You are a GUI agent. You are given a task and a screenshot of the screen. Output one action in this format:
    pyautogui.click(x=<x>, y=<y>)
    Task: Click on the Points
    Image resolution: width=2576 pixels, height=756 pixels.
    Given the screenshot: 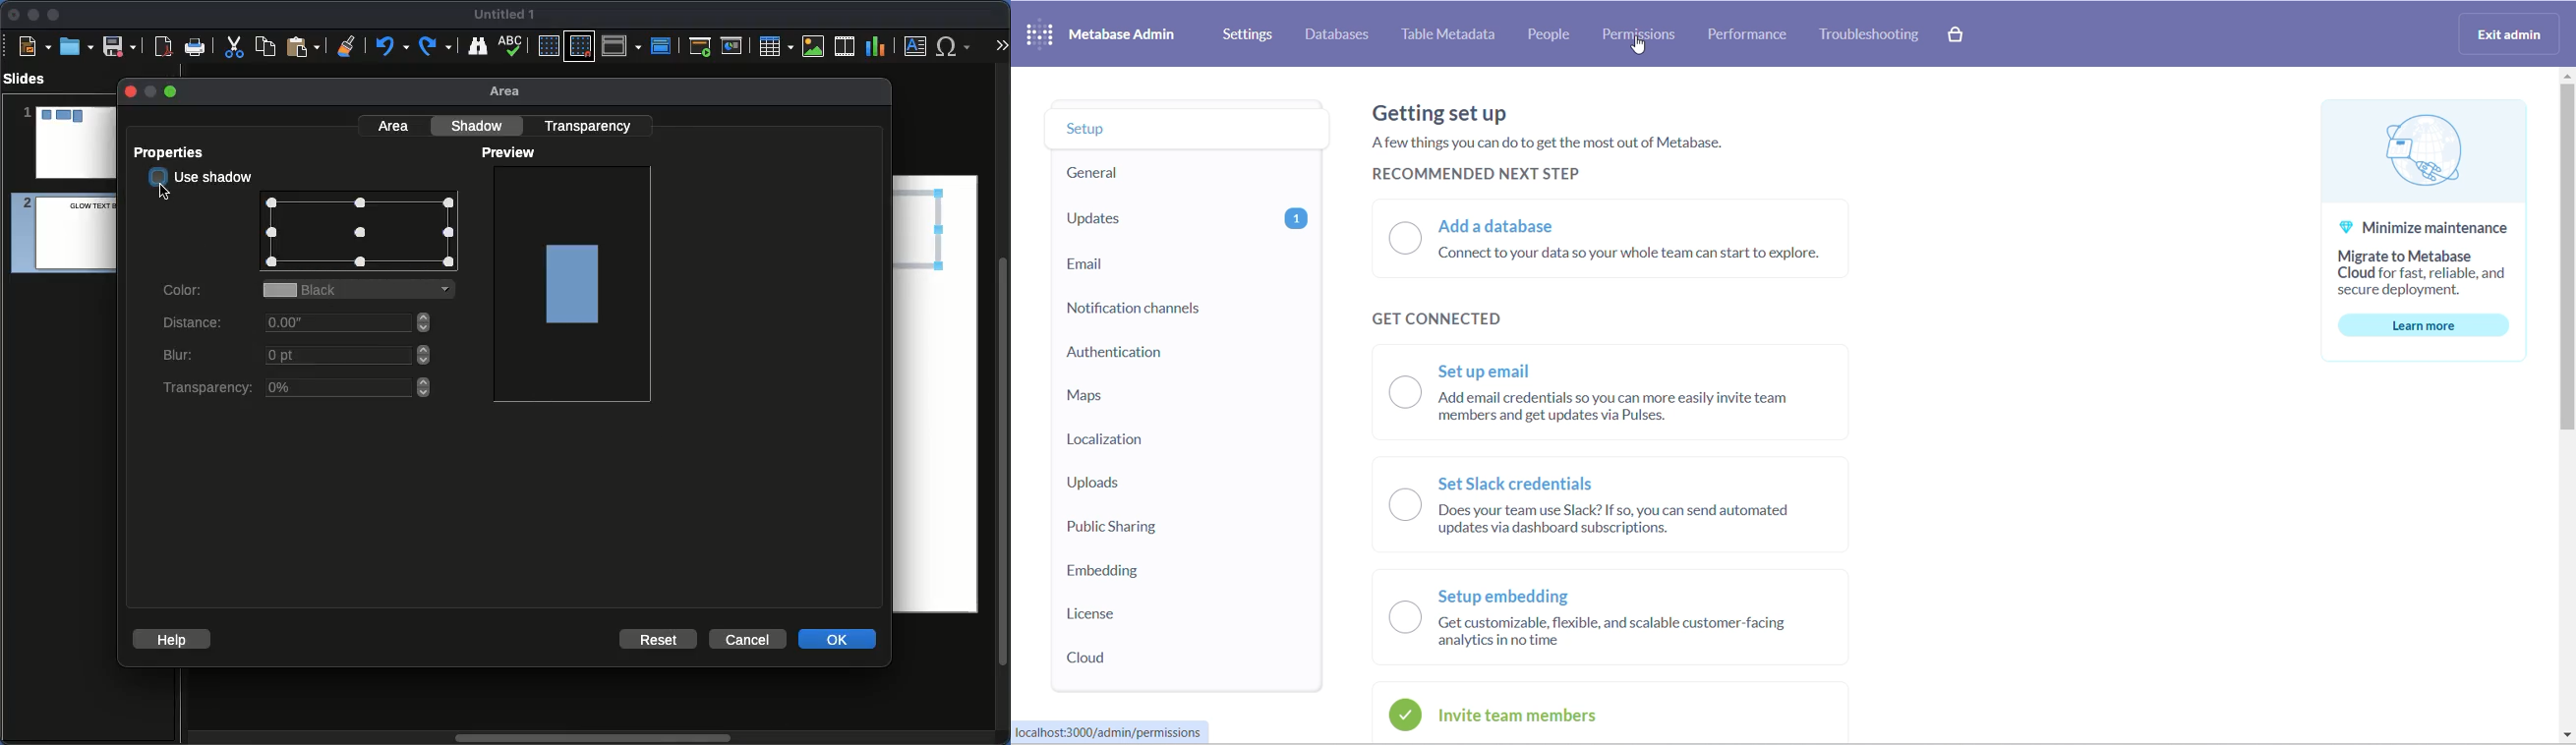 What is the action you would take?
    pyautogui.click(x=361, y=234)
    